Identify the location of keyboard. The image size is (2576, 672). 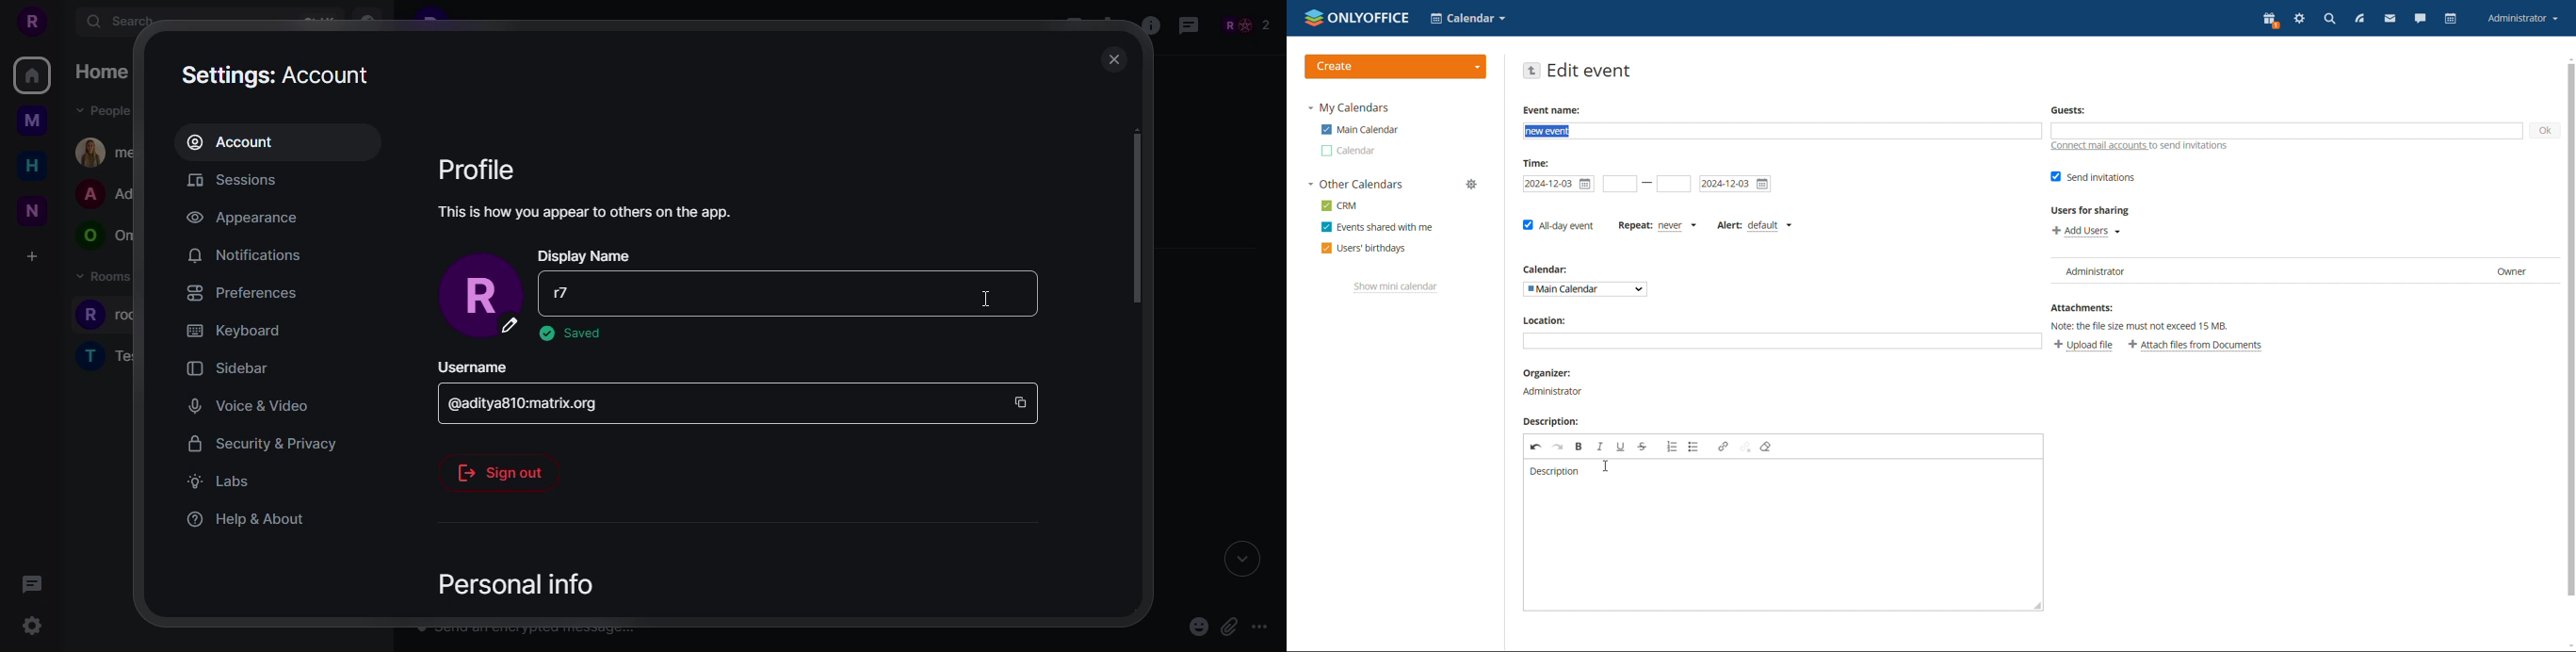
(234, 331).